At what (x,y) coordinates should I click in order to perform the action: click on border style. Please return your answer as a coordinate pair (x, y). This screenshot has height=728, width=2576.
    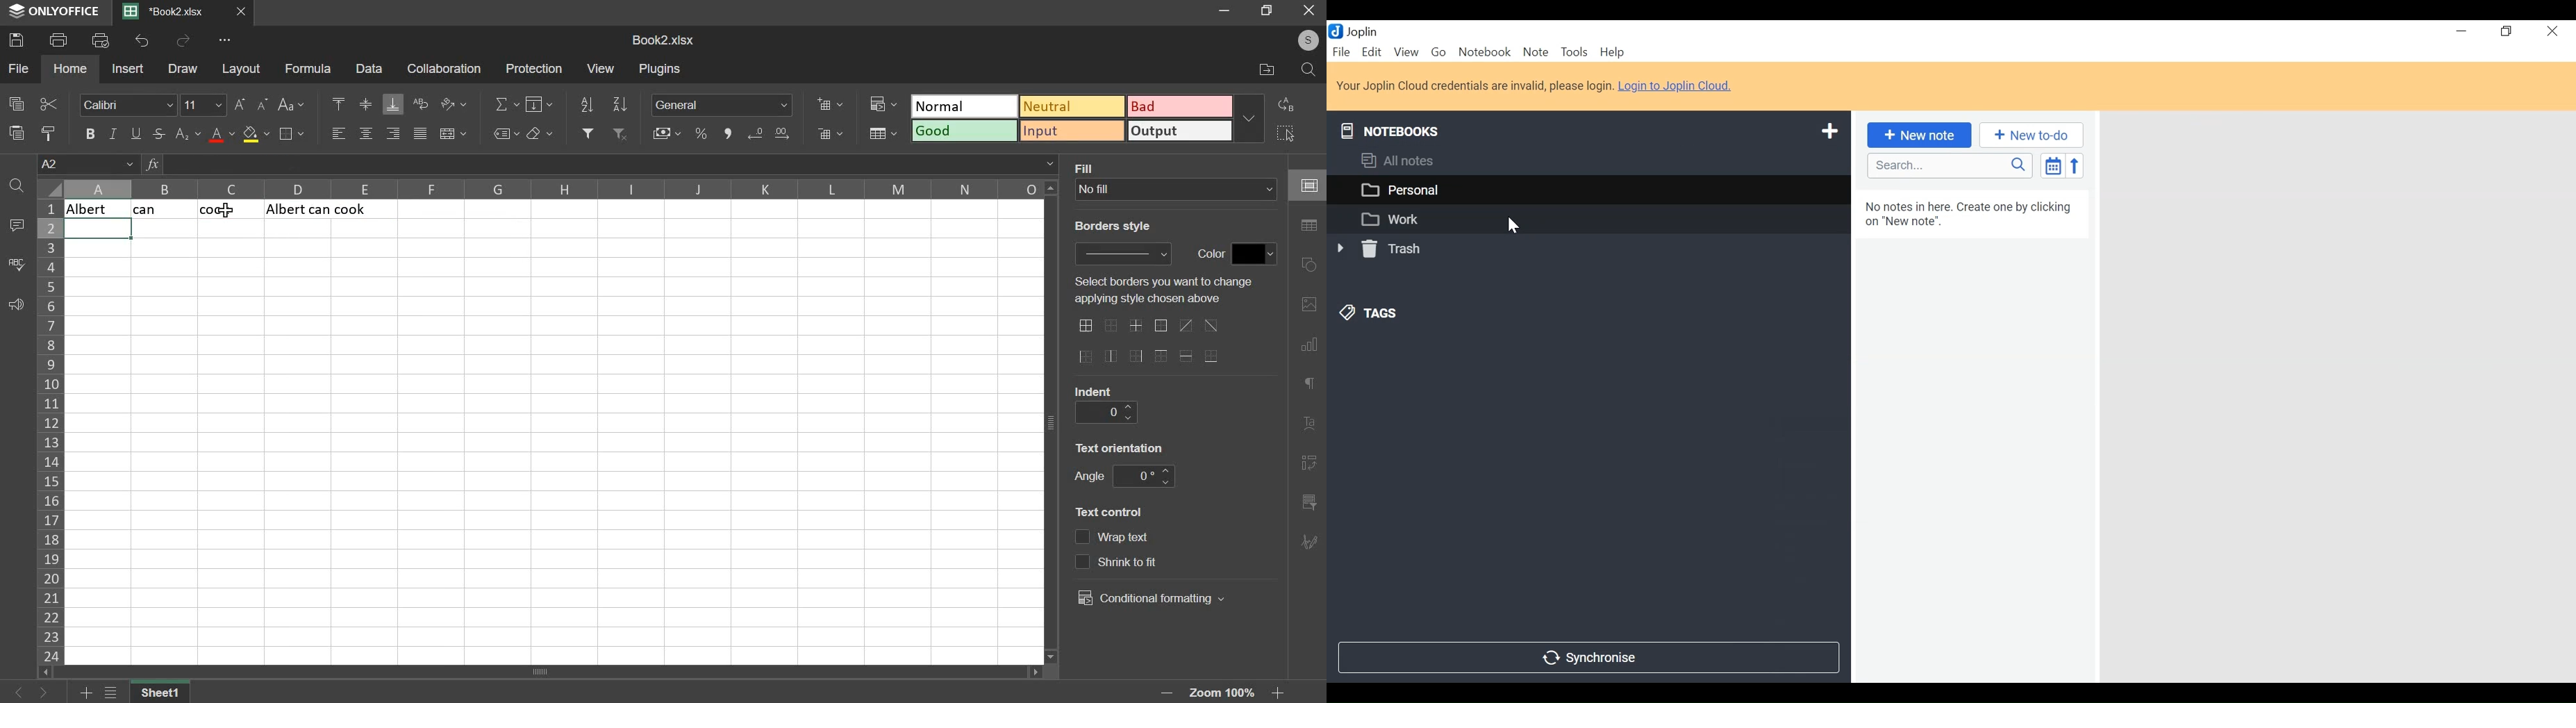
    Looking at the image, I should click on (1122, 251).